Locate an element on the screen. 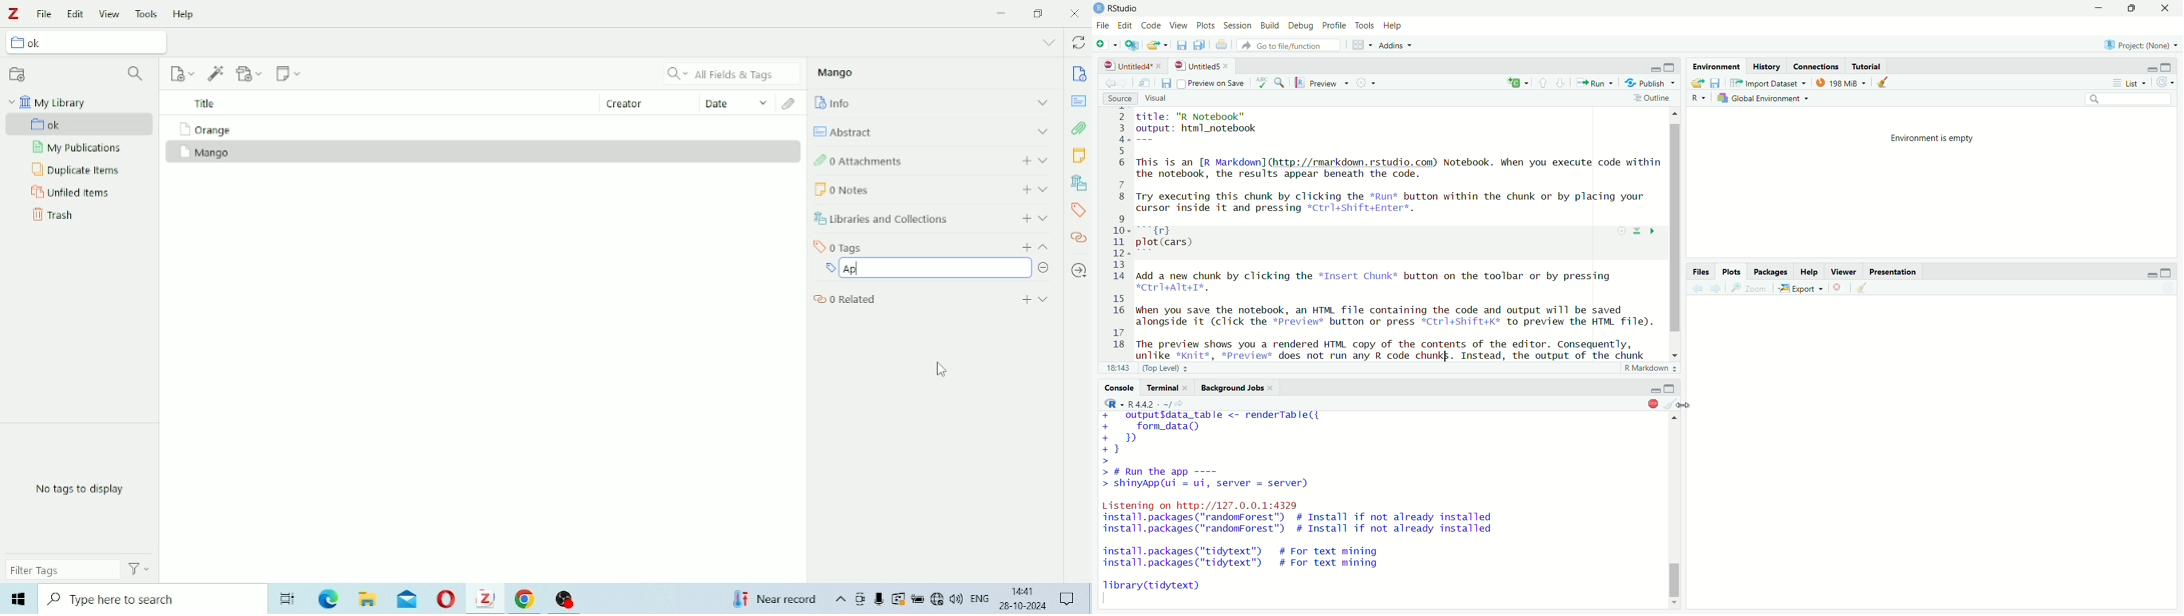 Image resolution: width=2184 pixels, height=616 pixels. Preview is located at coordinates (1322, 83).